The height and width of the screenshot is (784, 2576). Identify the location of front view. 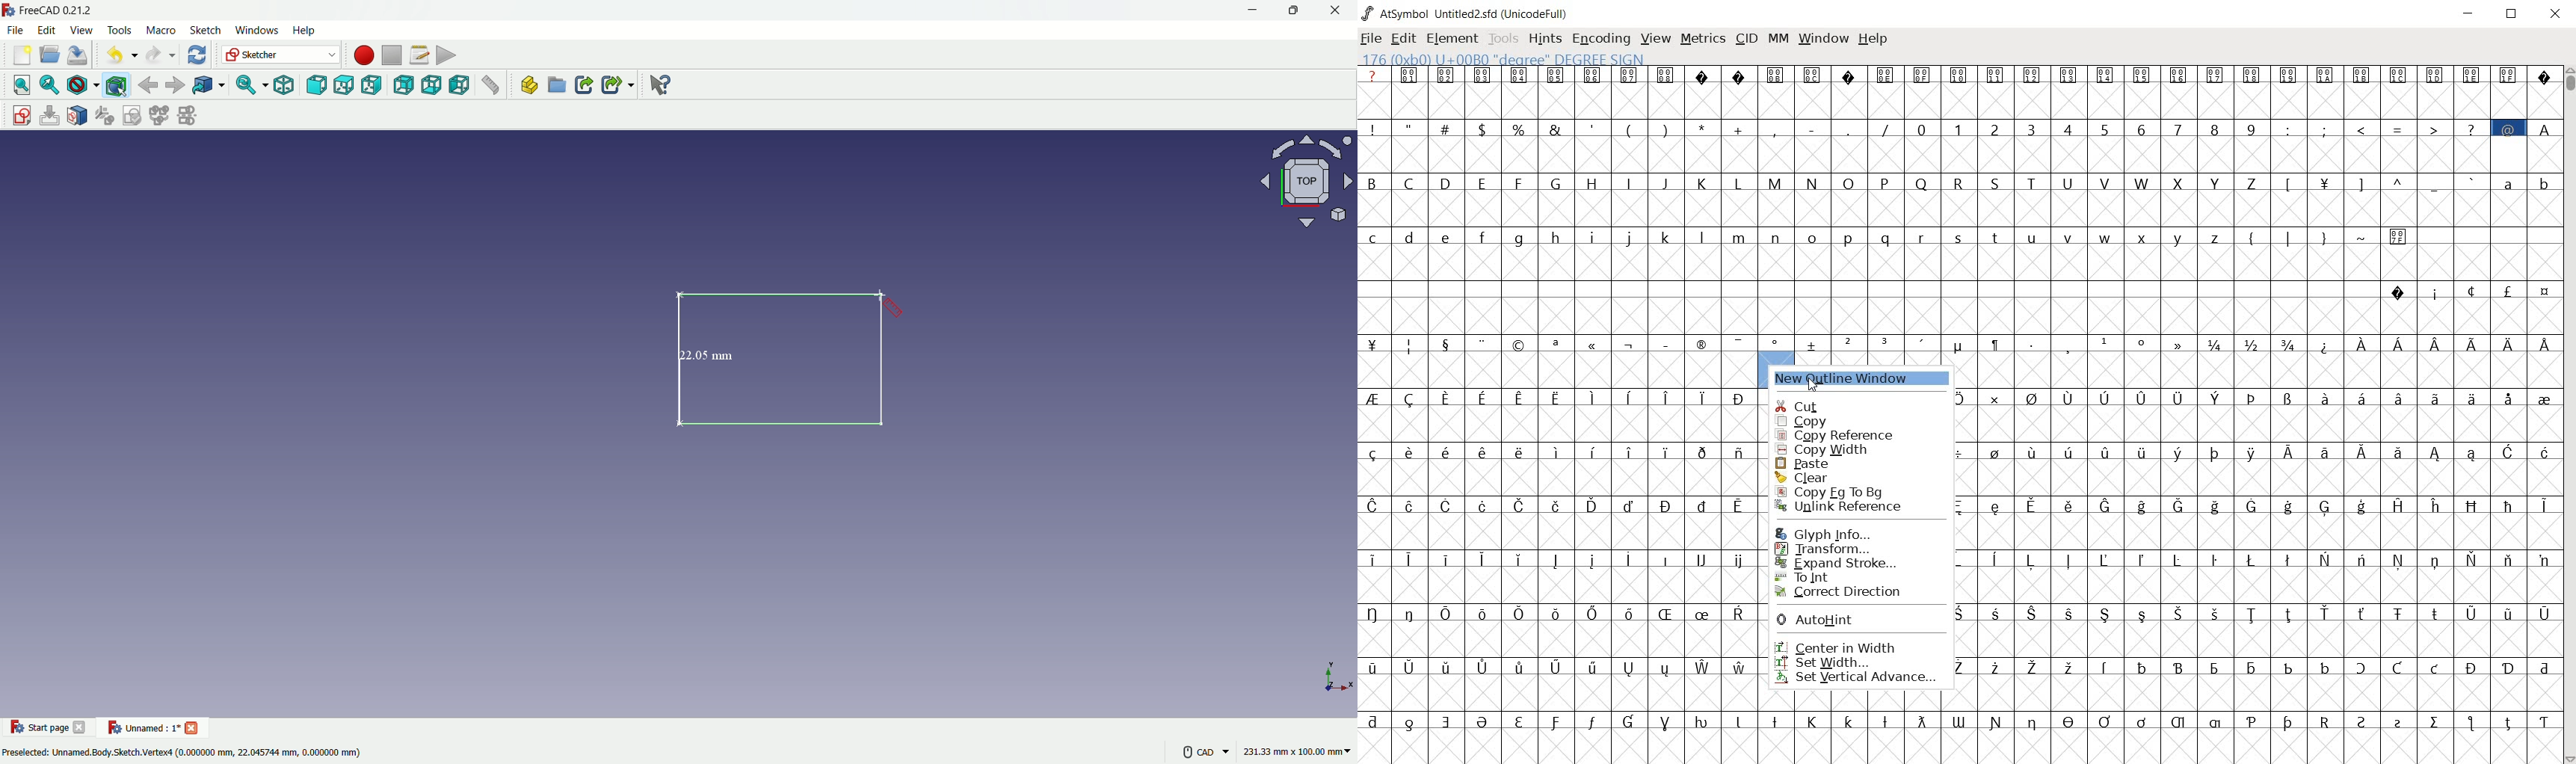
(315, 85).